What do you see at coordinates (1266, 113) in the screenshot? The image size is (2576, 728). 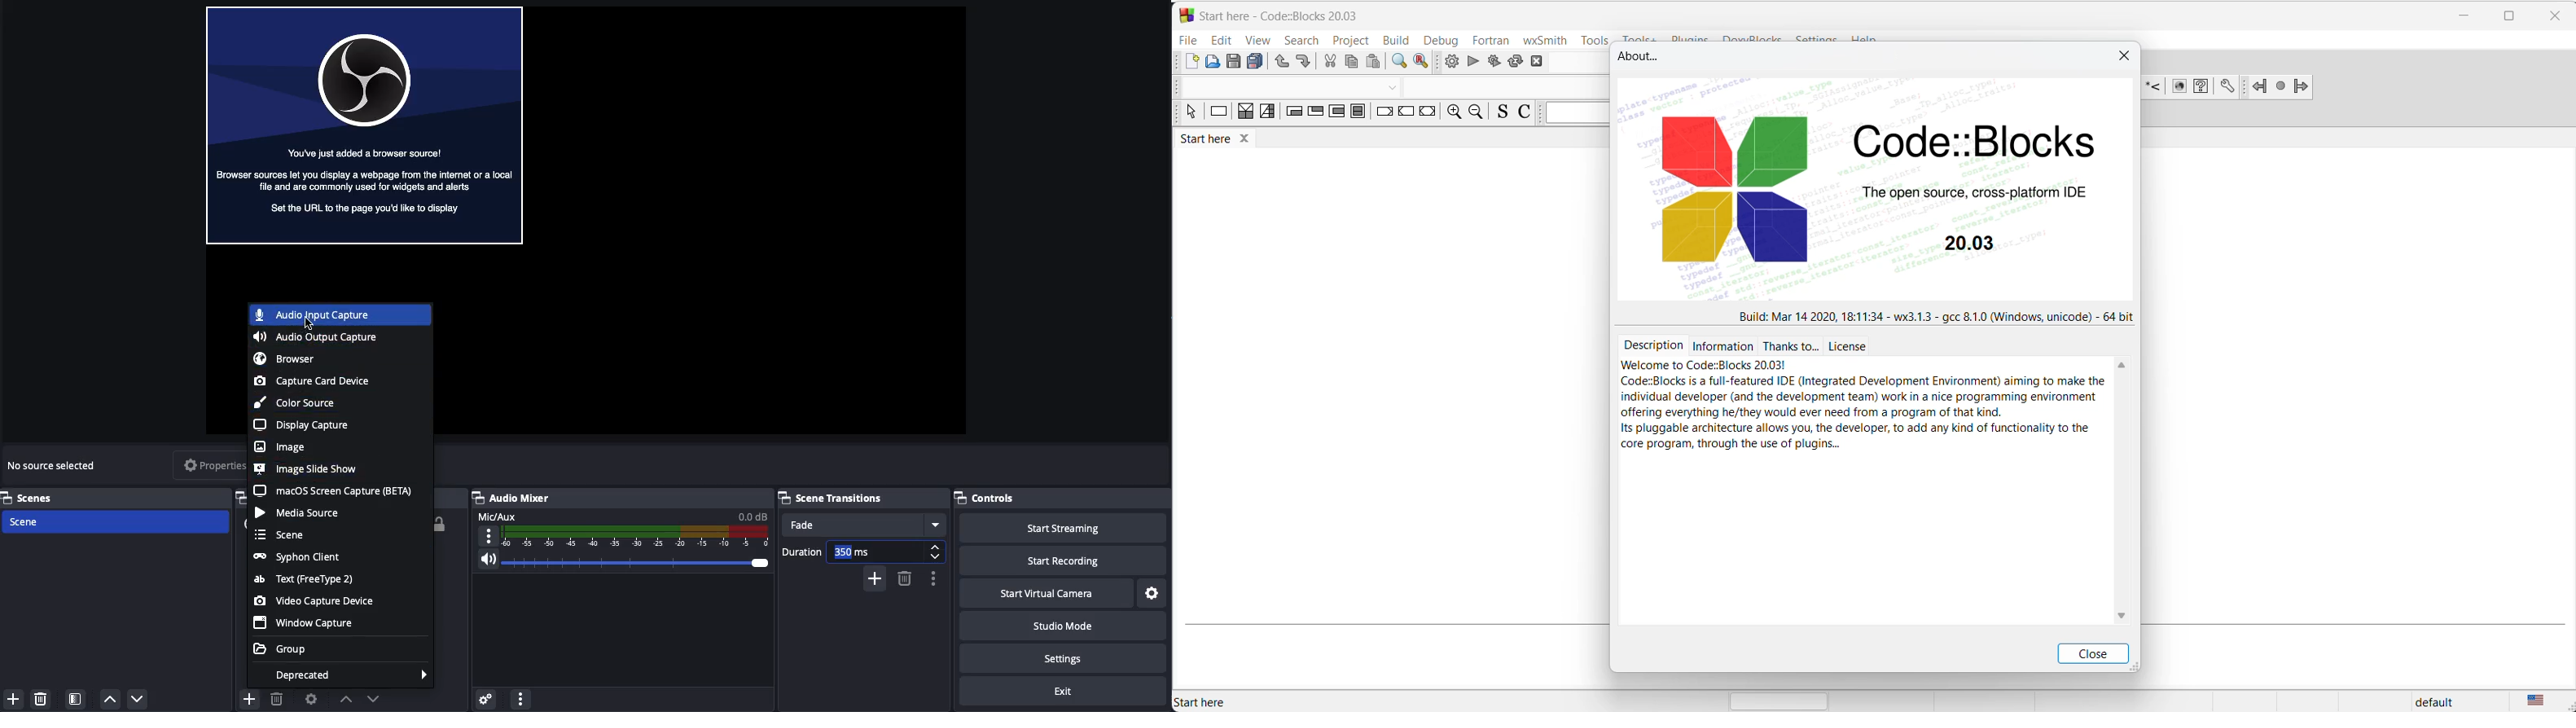 I see `selection` at bounding box center [1266, 113].